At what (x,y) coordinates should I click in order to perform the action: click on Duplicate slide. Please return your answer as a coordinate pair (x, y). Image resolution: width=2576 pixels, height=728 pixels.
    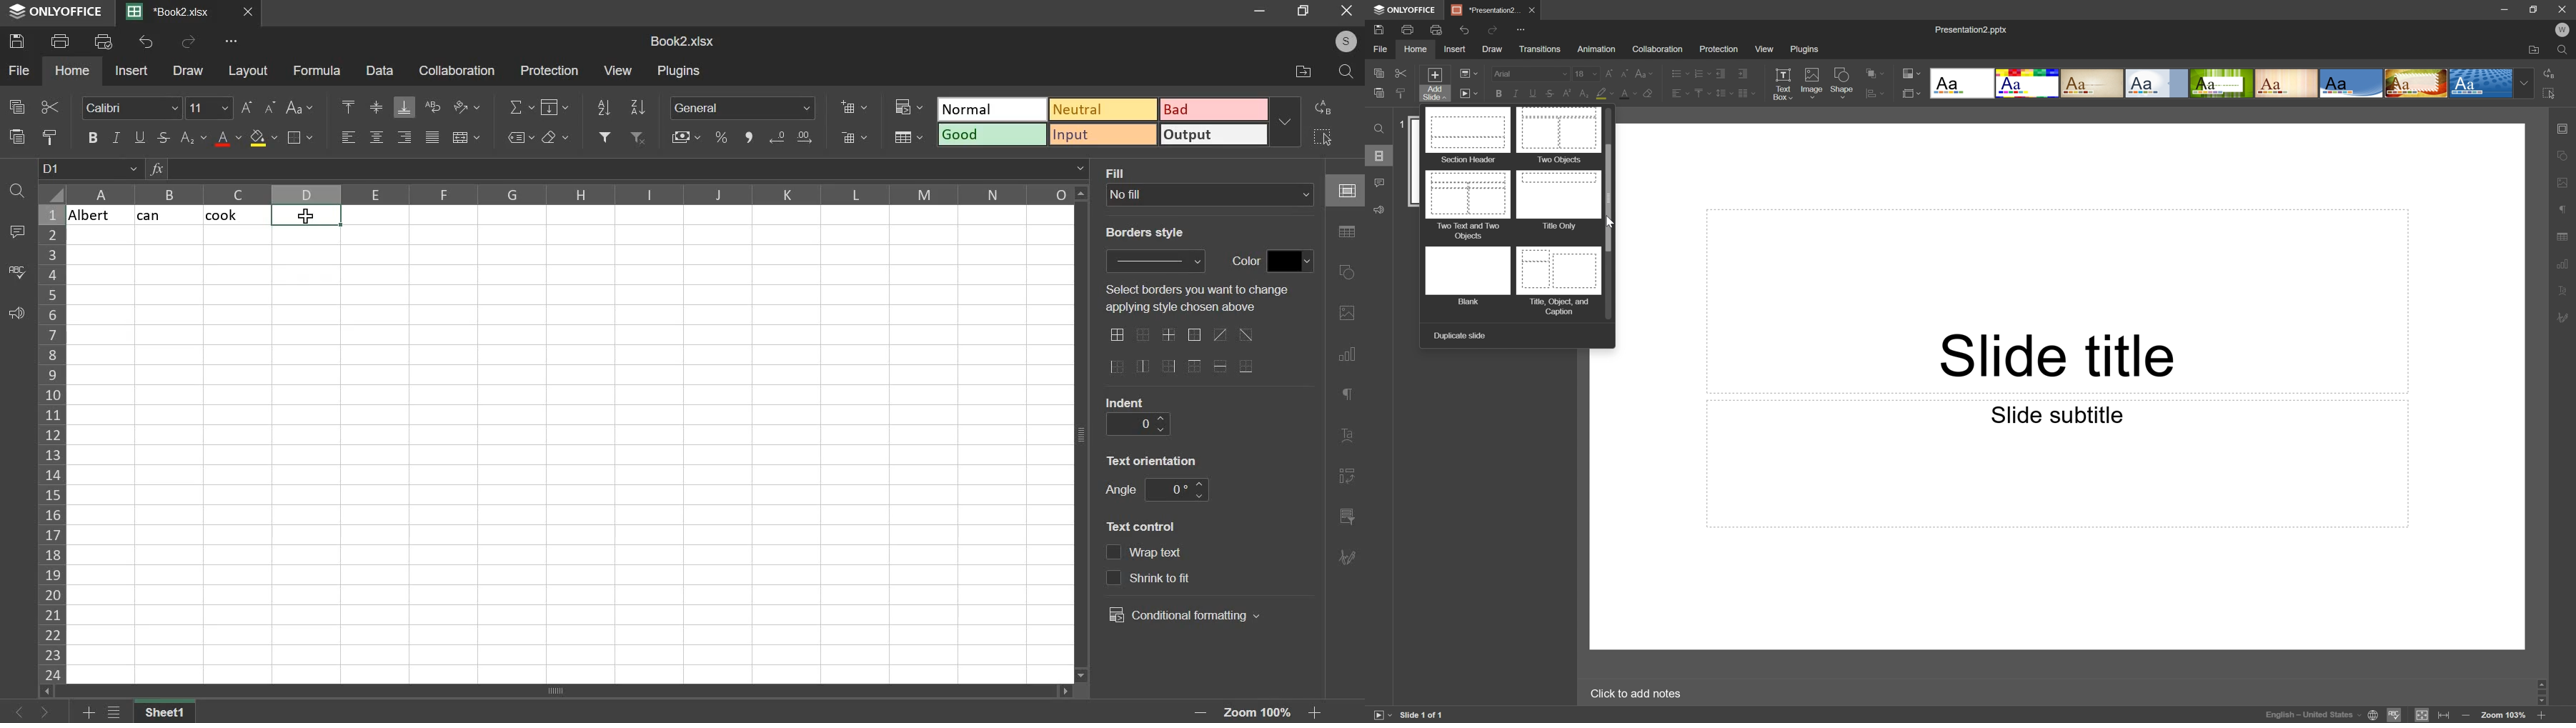
    Looking at the image, I should click on (1459, 336).